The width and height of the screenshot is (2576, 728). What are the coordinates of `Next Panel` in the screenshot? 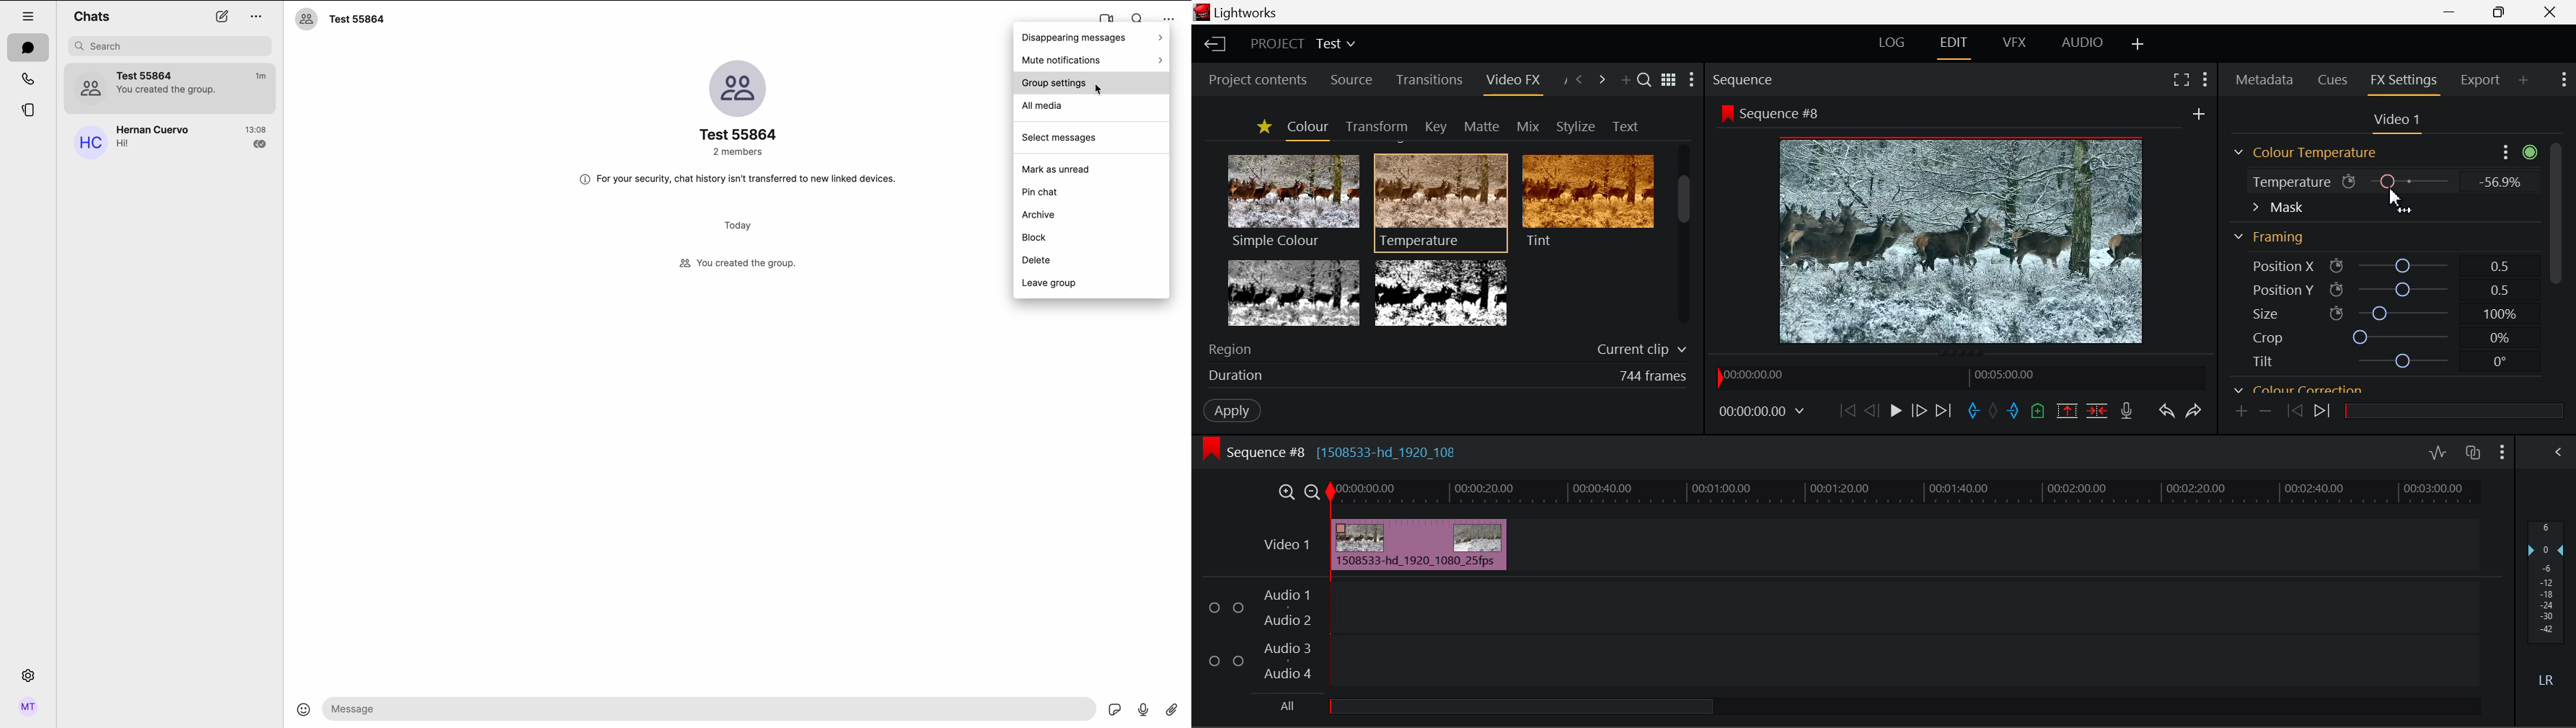 It's located at (1602, 79).